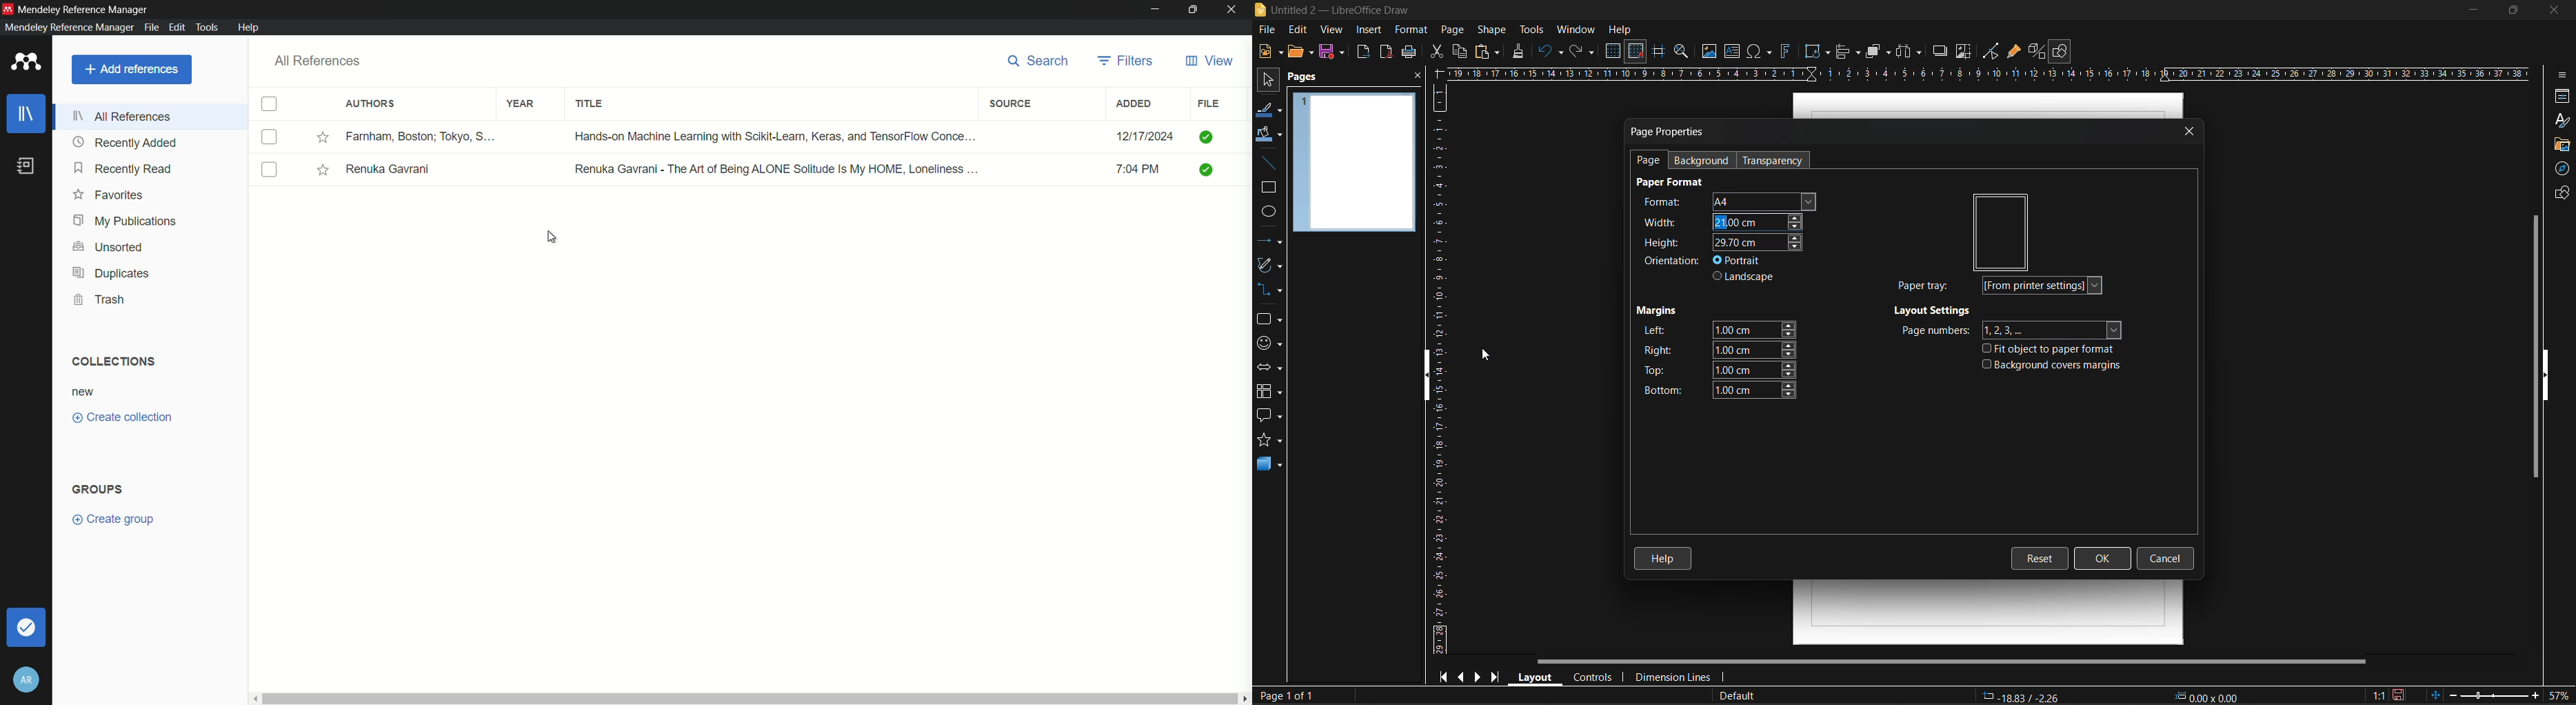  Describe the element at coordinates (1993, 52) in the screenshot. I see `toggle point` at that location.